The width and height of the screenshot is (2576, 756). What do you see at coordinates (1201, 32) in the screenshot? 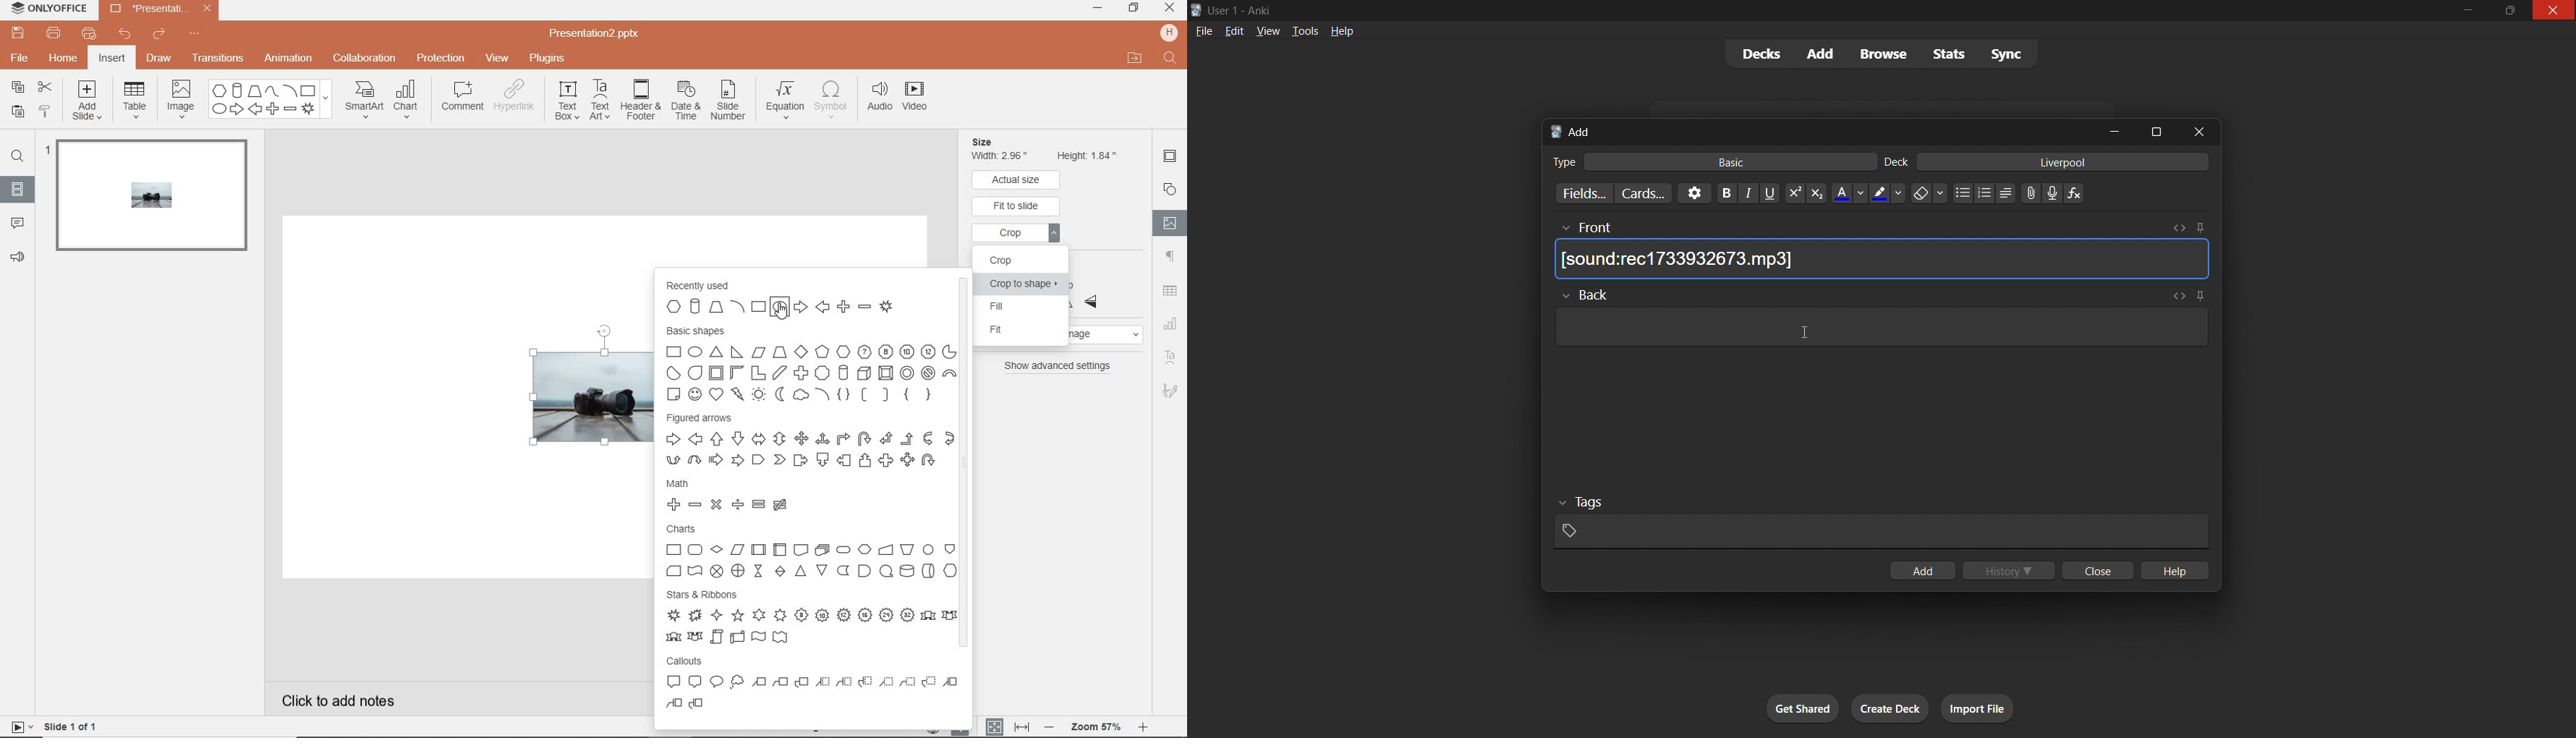
I see `file` at bounding box center [1201, 32].